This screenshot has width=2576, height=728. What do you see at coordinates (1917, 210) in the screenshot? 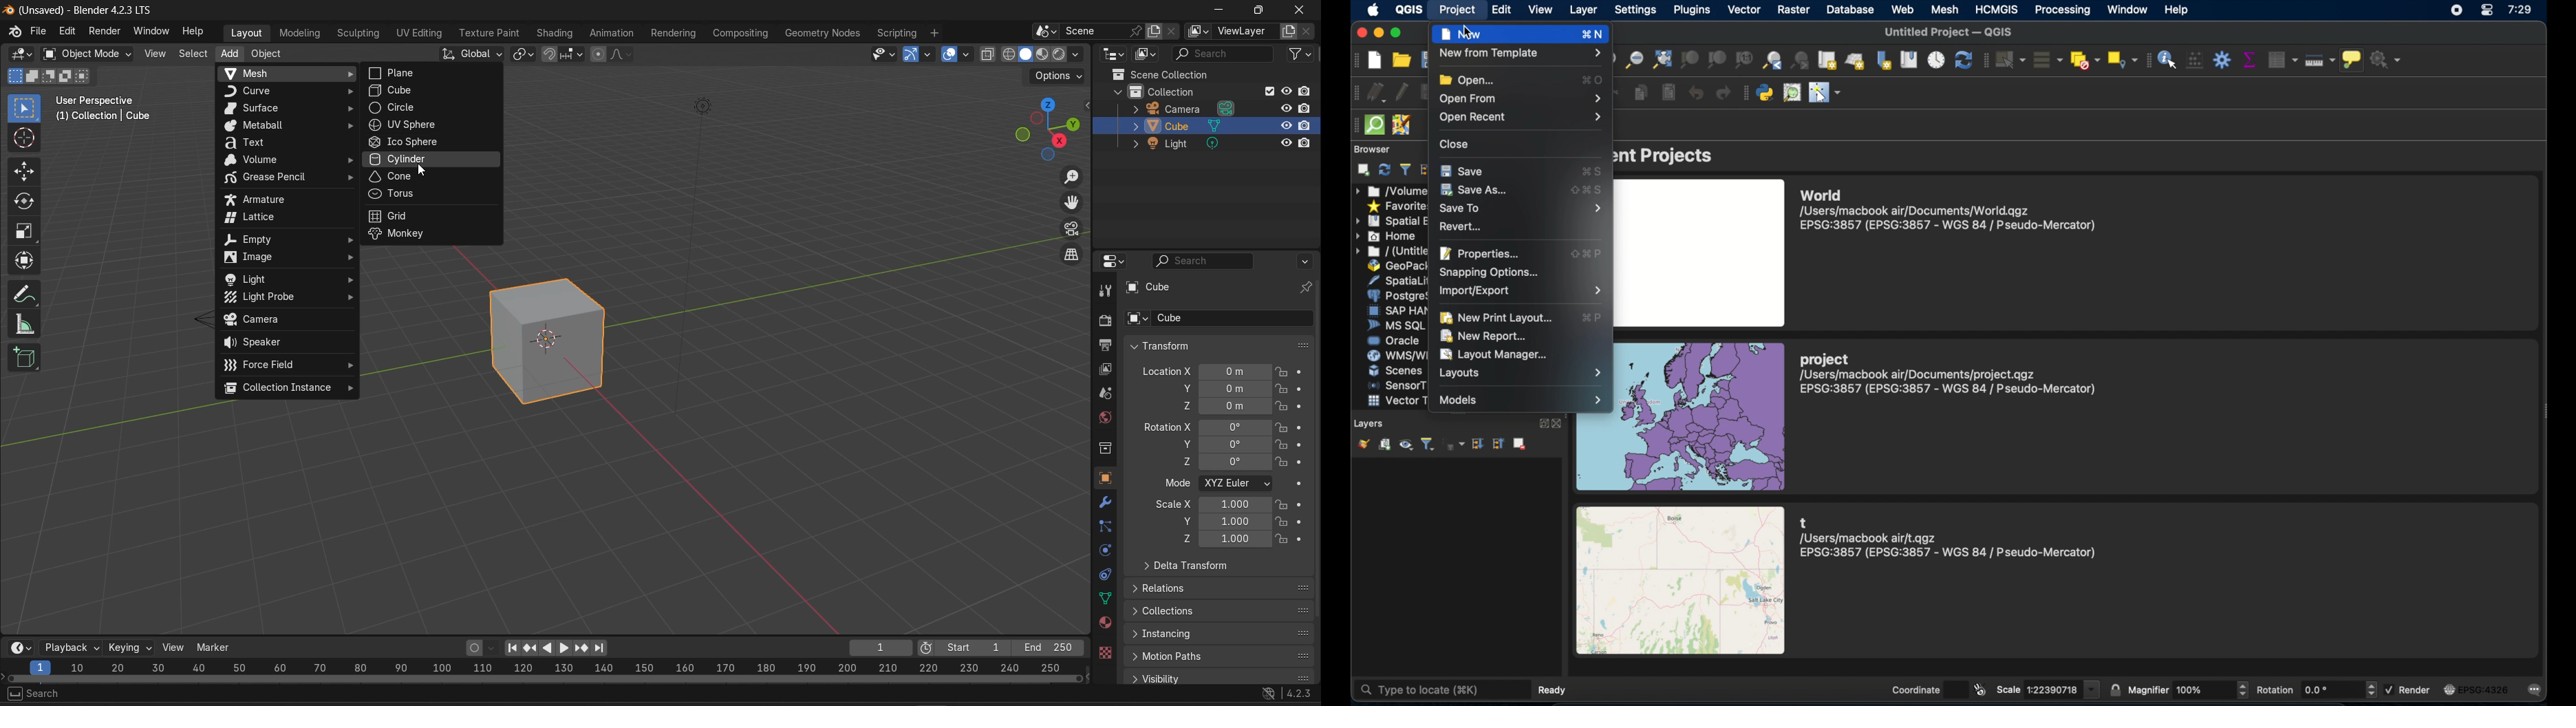
I see `/Users/macbook air/Documents/World.qgz` at bounding box center [1917, 210].